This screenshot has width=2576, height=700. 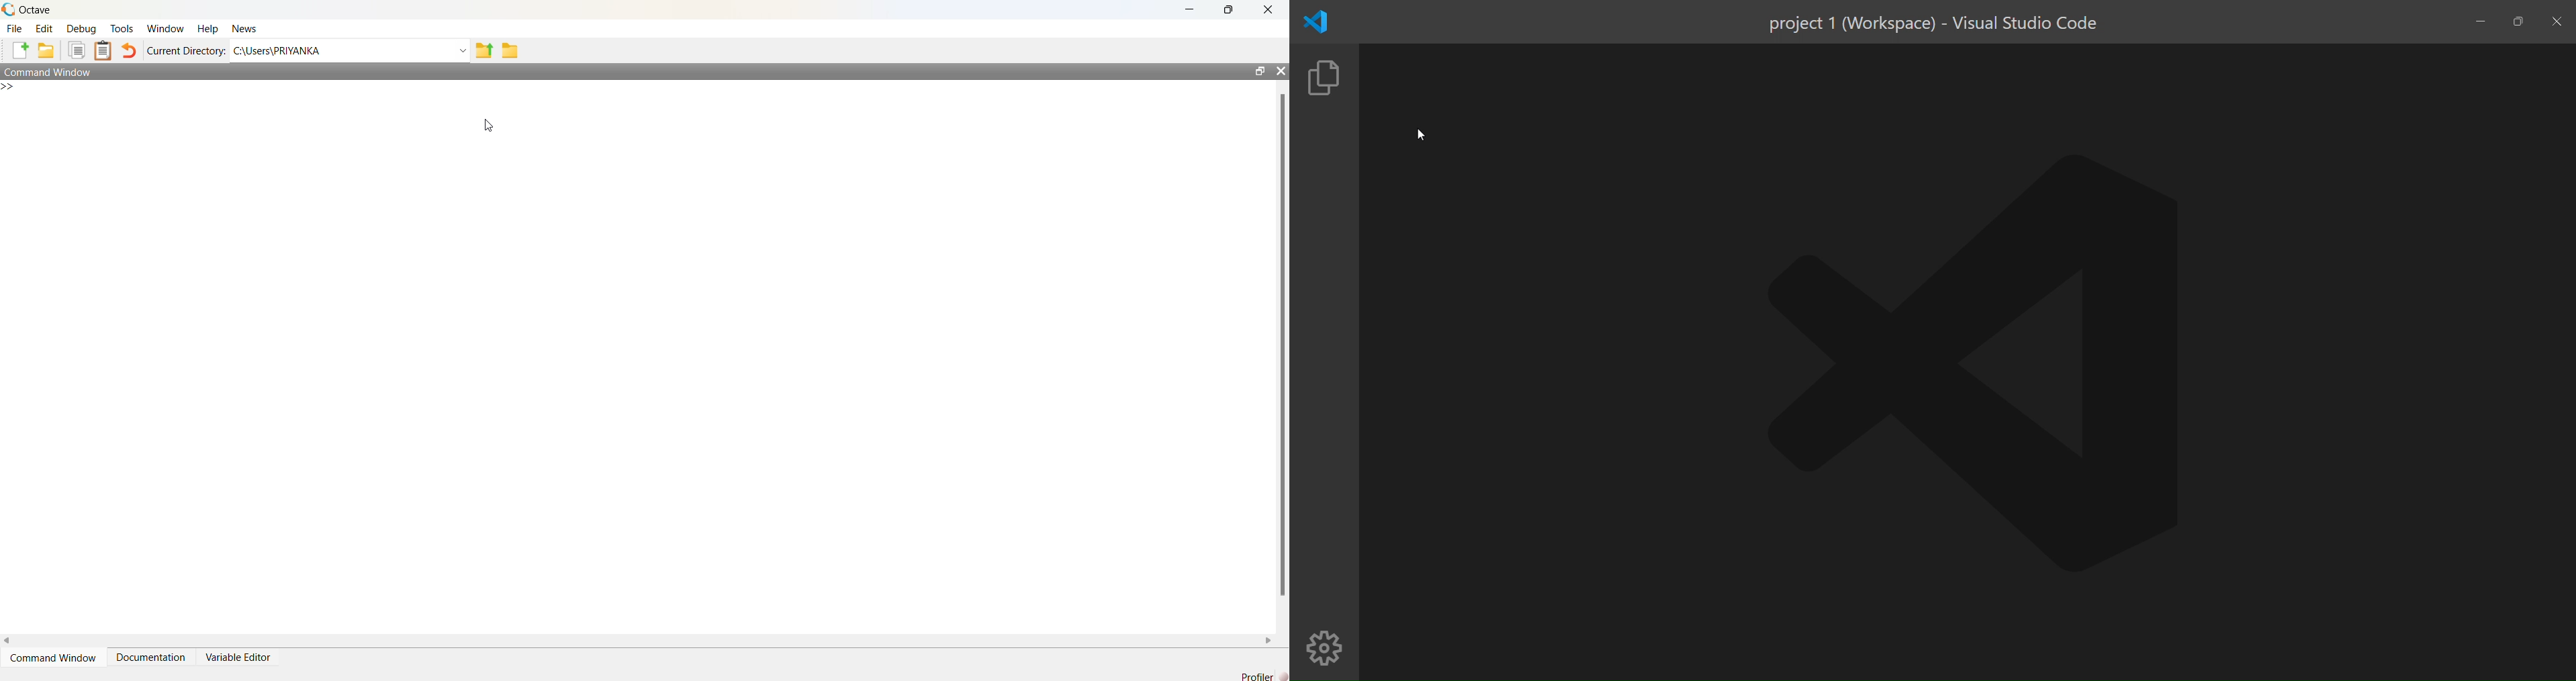 I want to click on close, so click(x=1281, y=71).